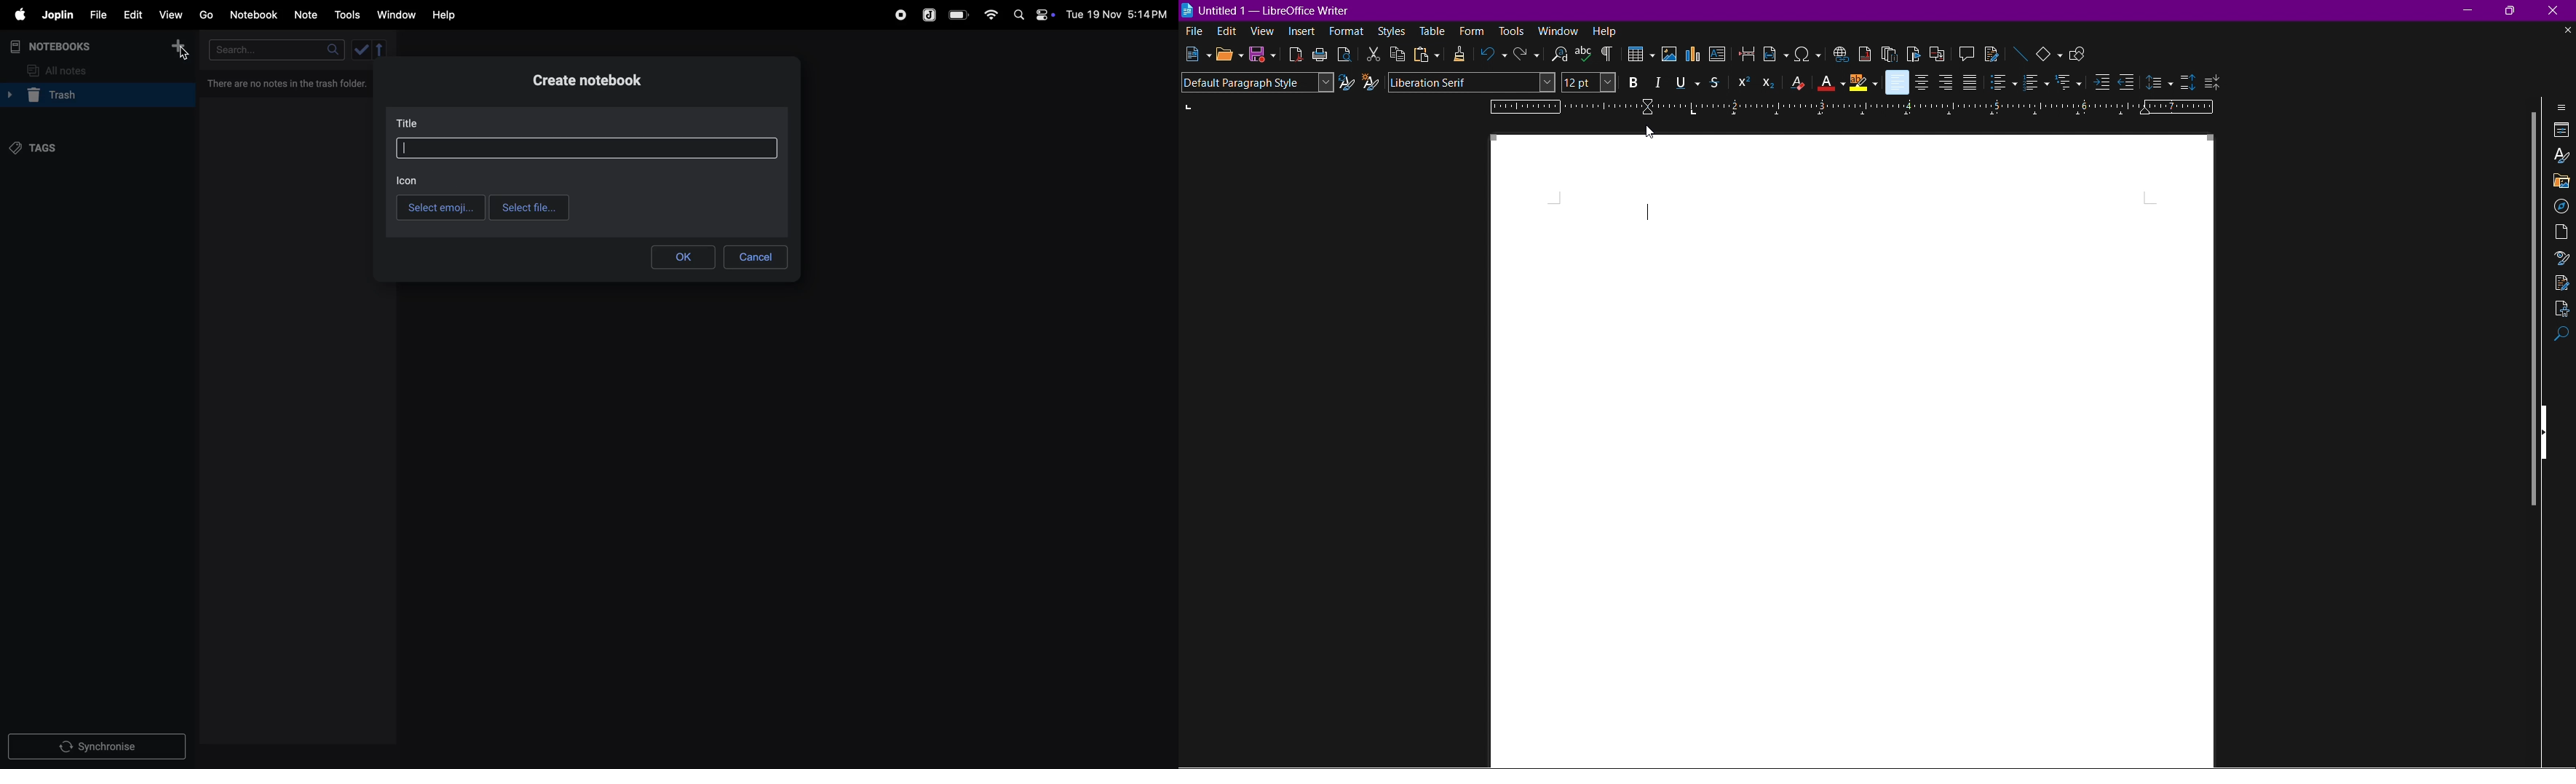 The image size is (2576, 784). I want to click on Print, so click(1320, 55).